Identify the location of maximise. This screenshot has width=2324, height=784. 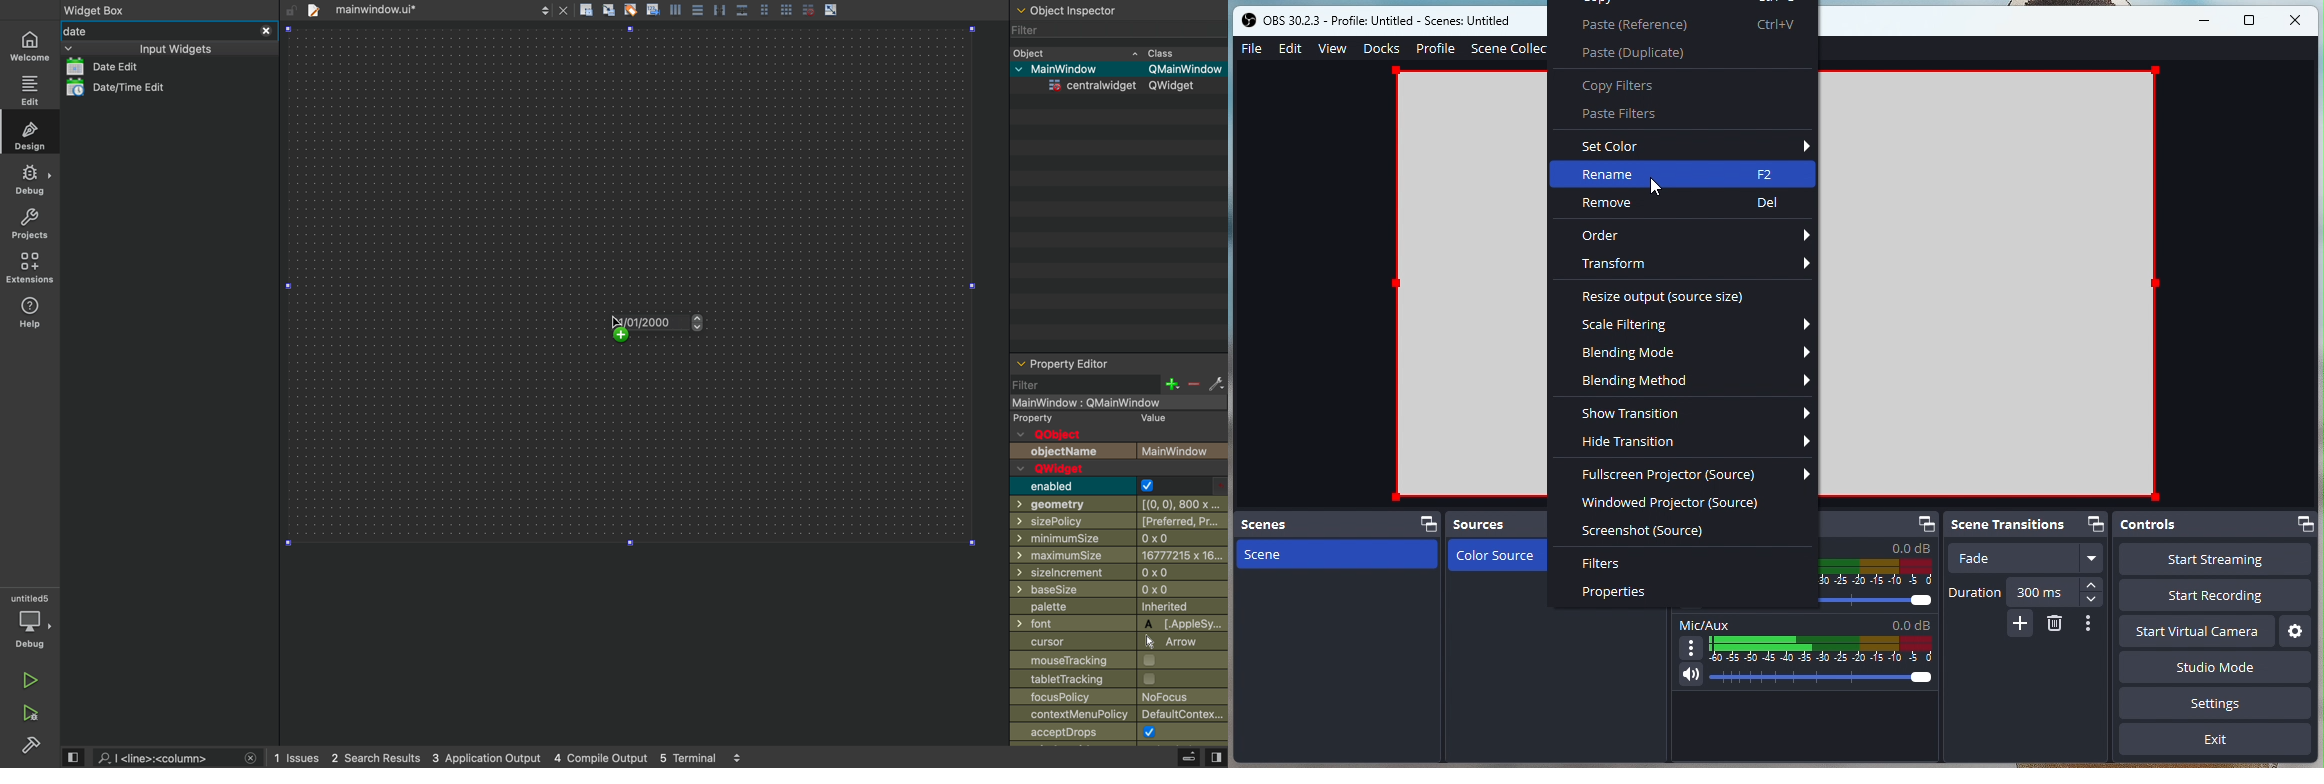
(2251, 21).